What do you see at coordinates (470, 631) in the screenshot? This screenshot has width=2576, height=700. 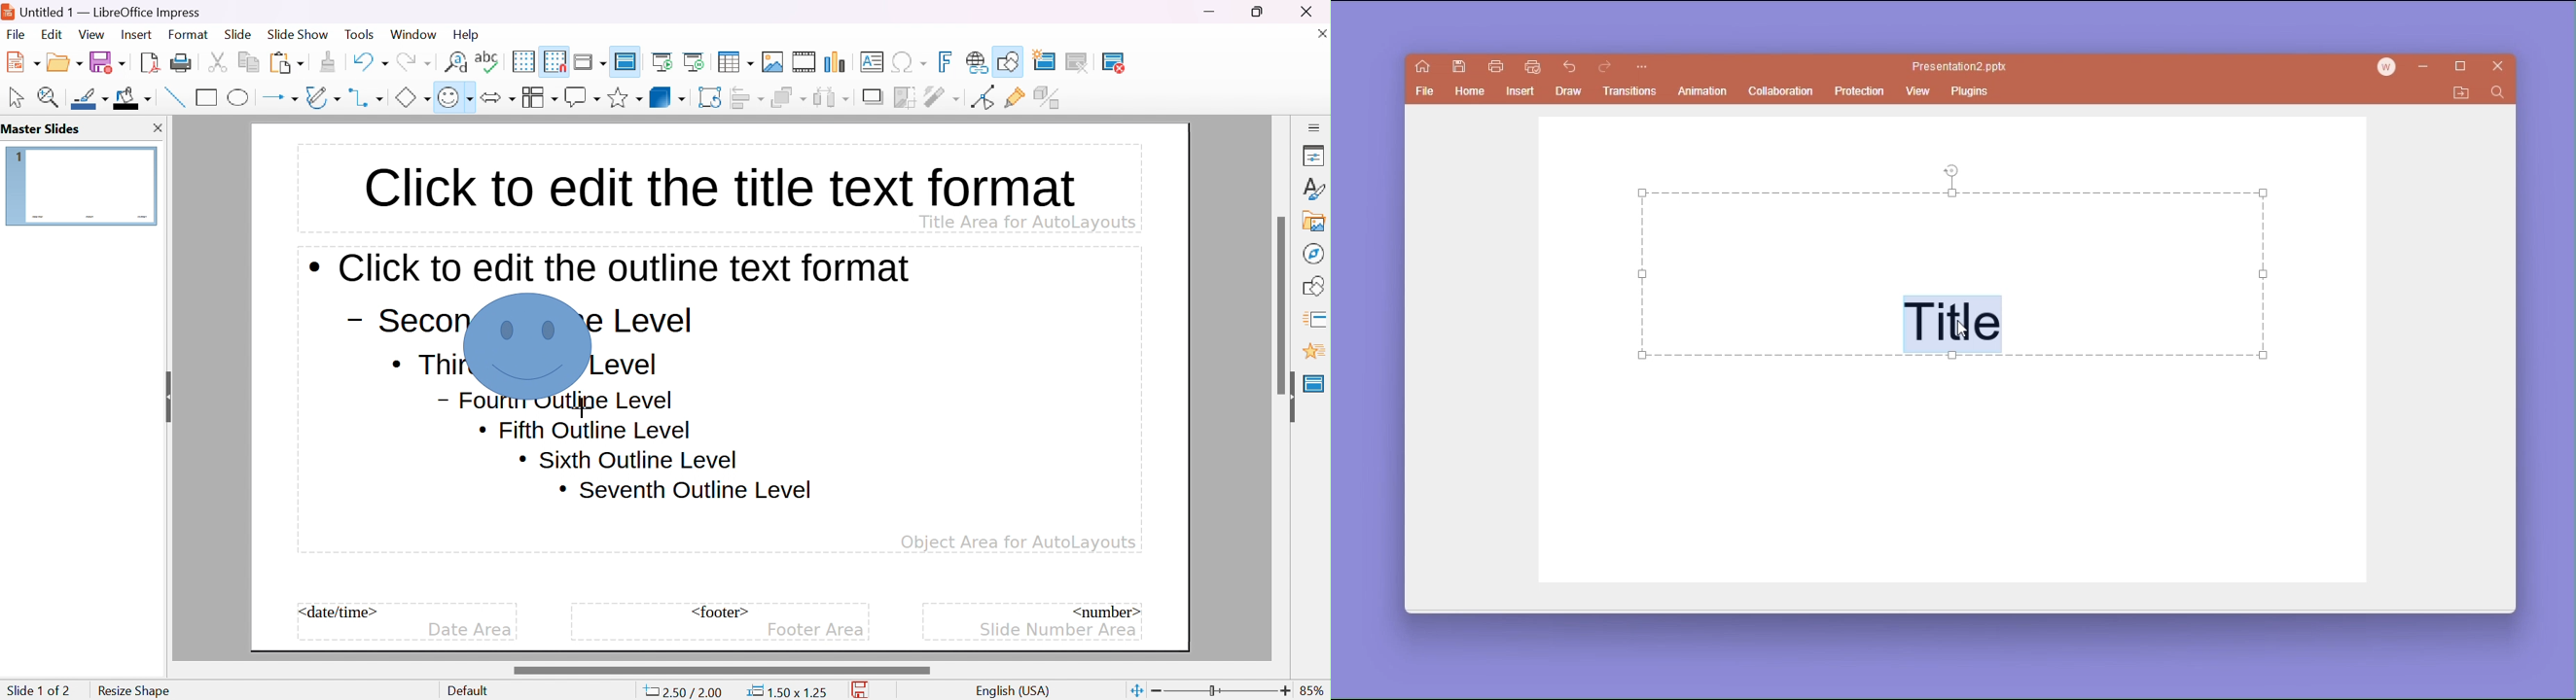 I see `date area` at bounding box center [470, 631].